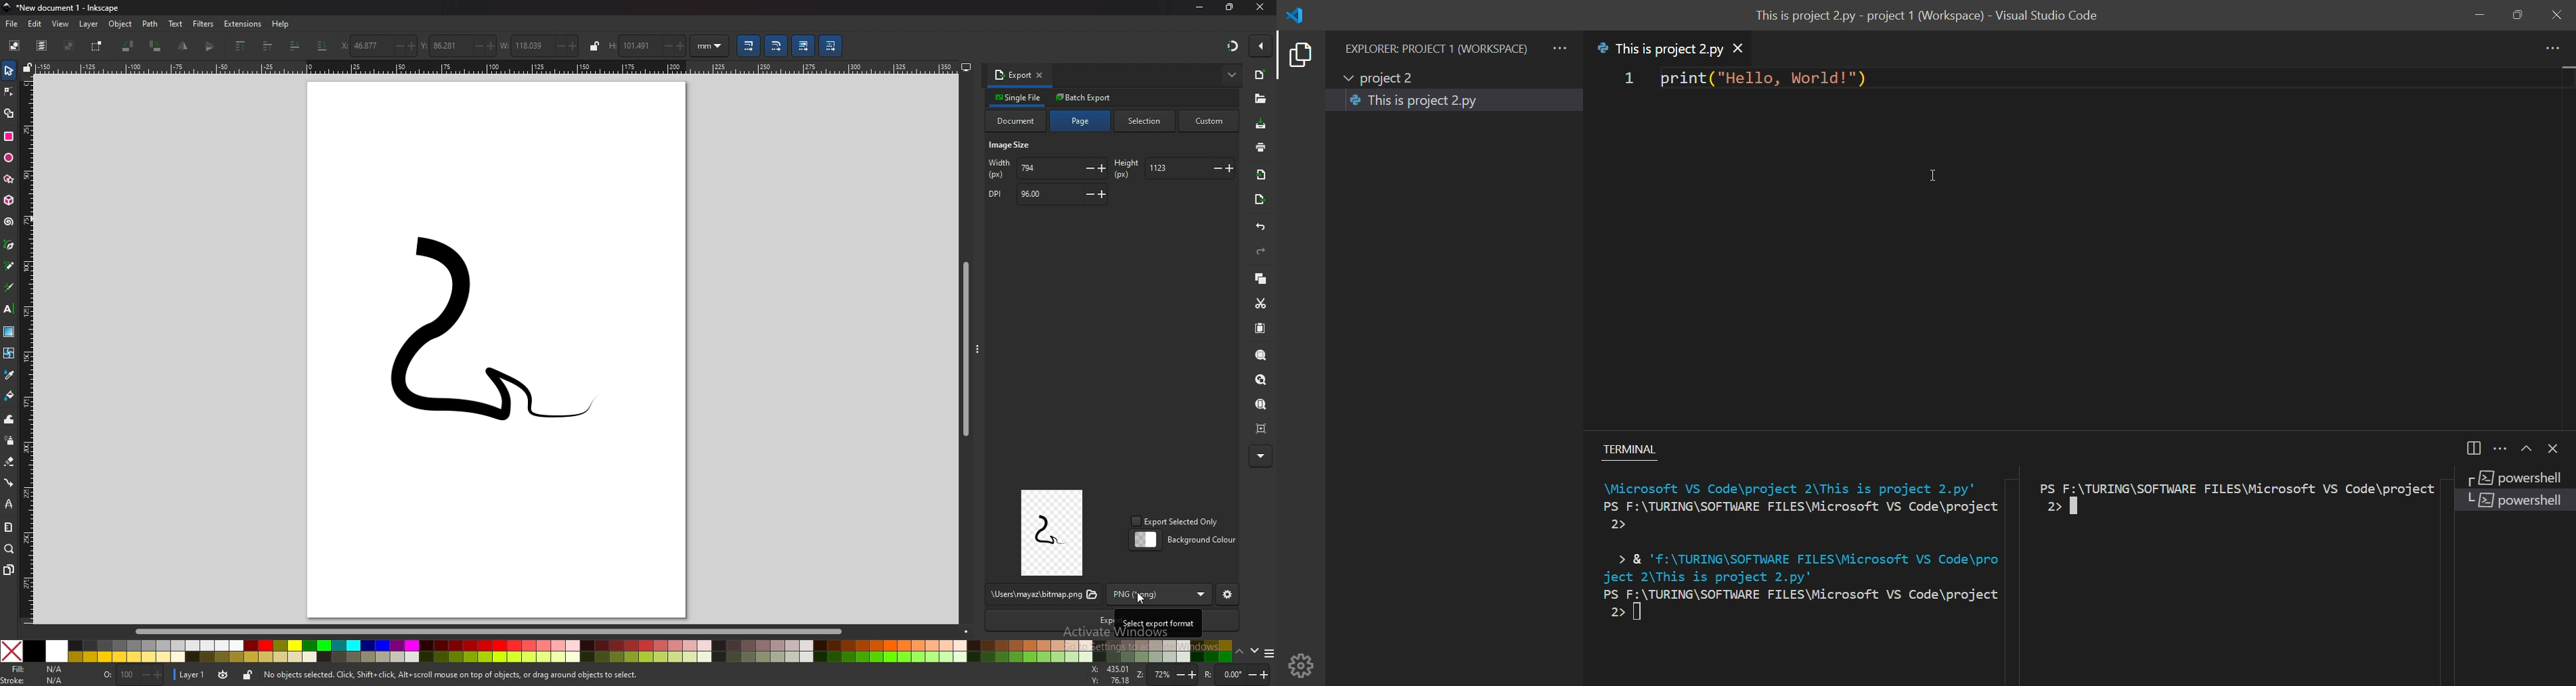 The width and height of the screenshot is (2576, 700). I want to click on drawing, so click(470, 340).